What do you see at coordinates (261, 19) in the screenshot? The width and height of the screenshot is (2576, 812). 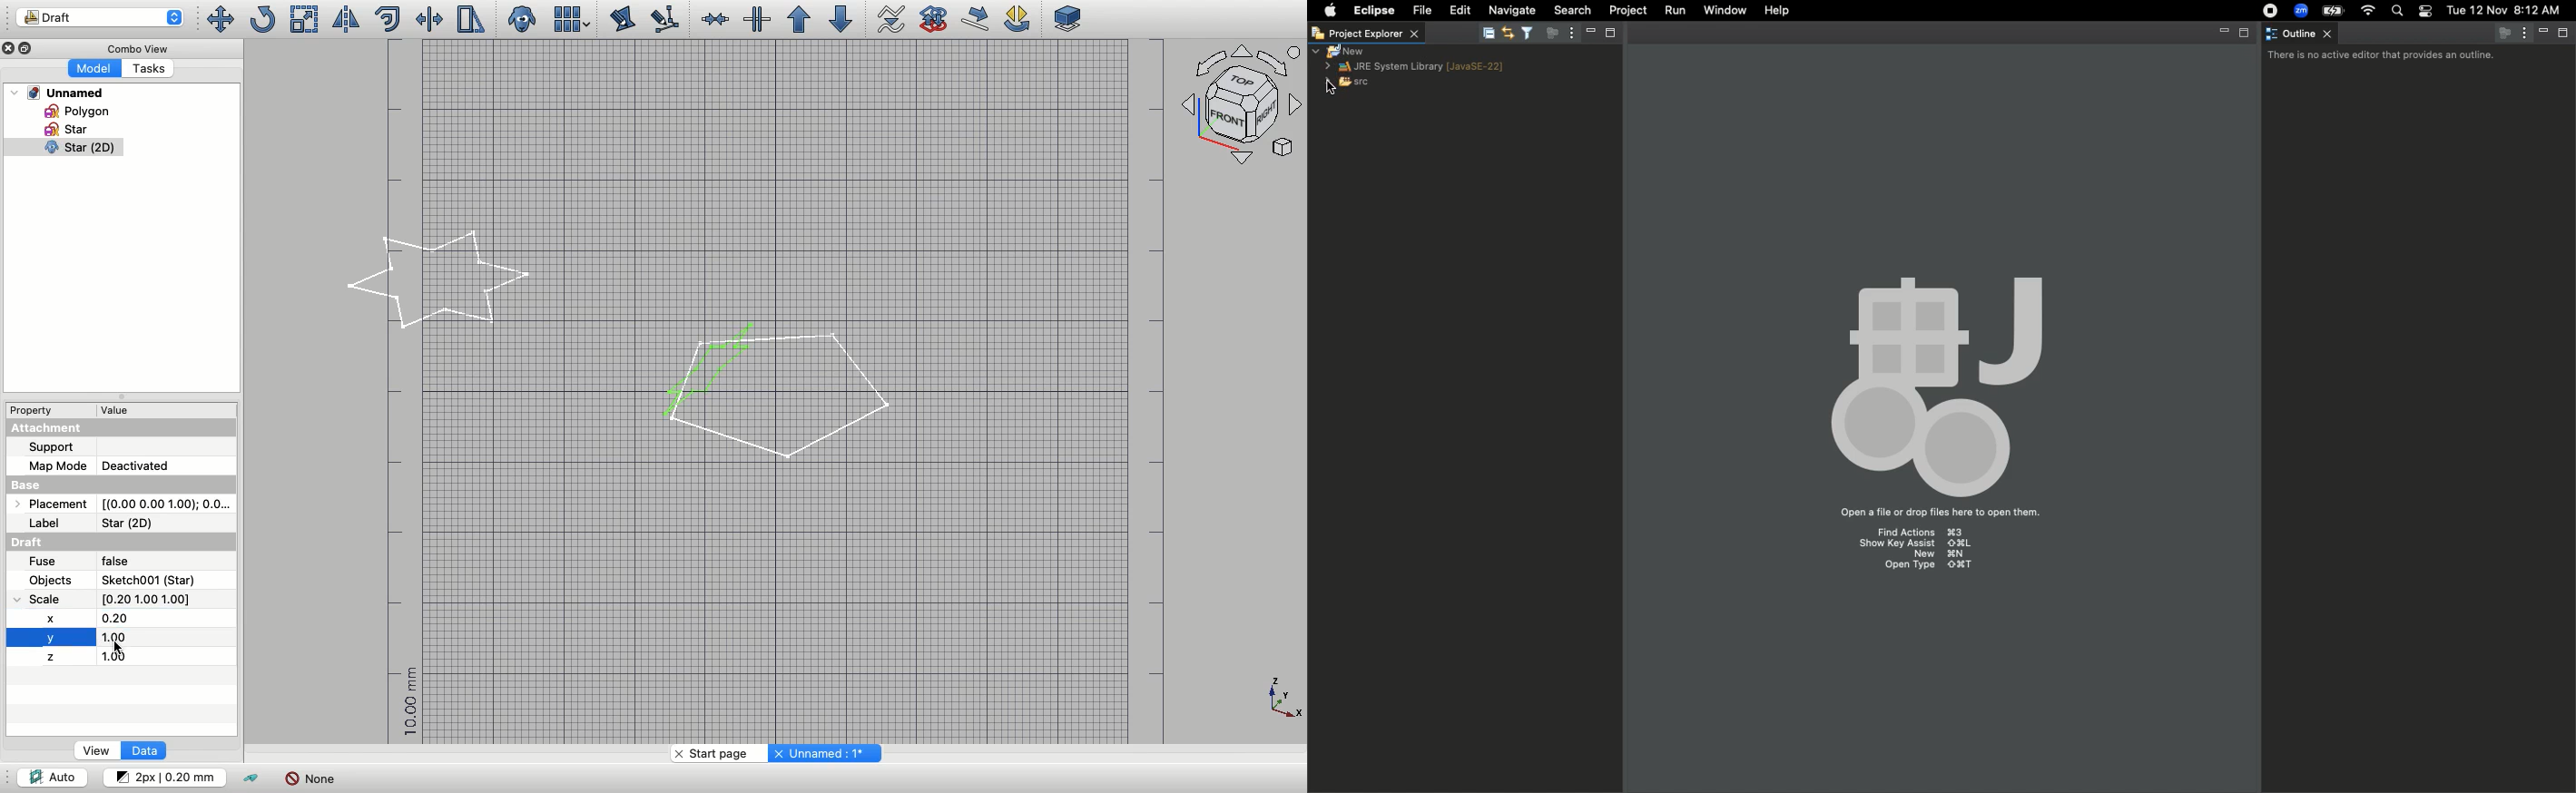 I see `Rotate` at bounding box center [261, 19].